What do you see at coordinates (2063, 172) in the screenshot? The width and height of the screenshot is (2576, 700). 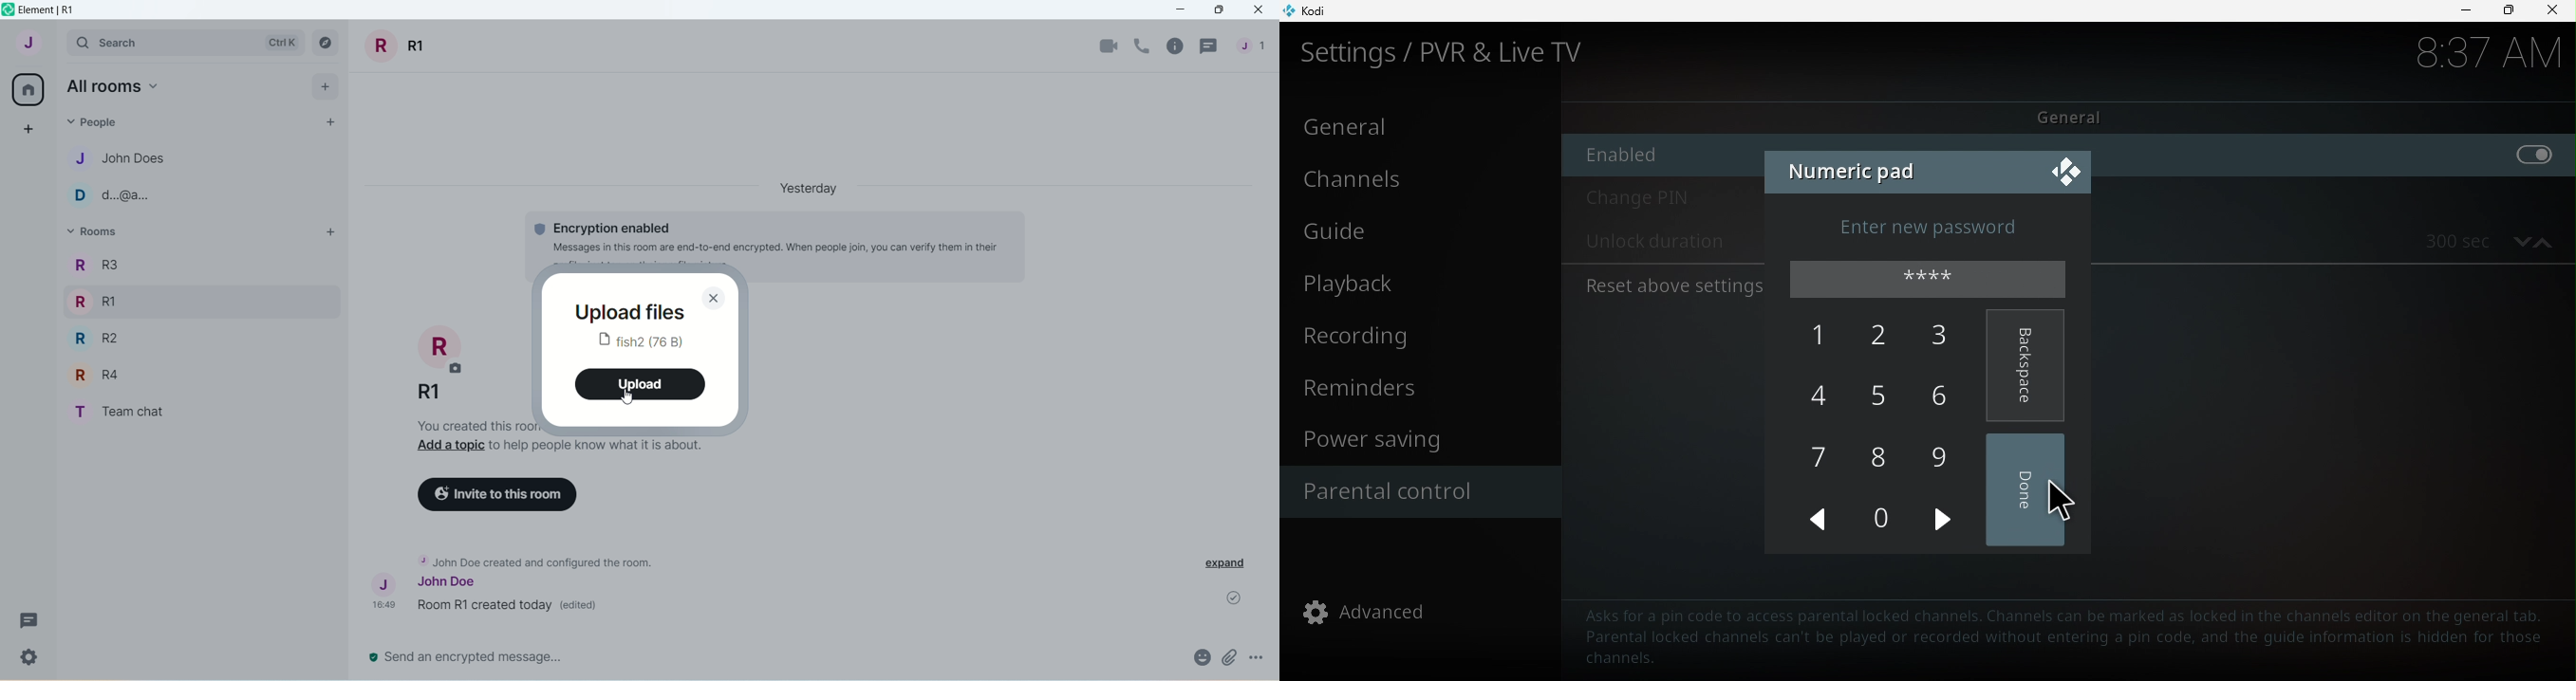 I see `Close` at bounding box center [2063, 172].